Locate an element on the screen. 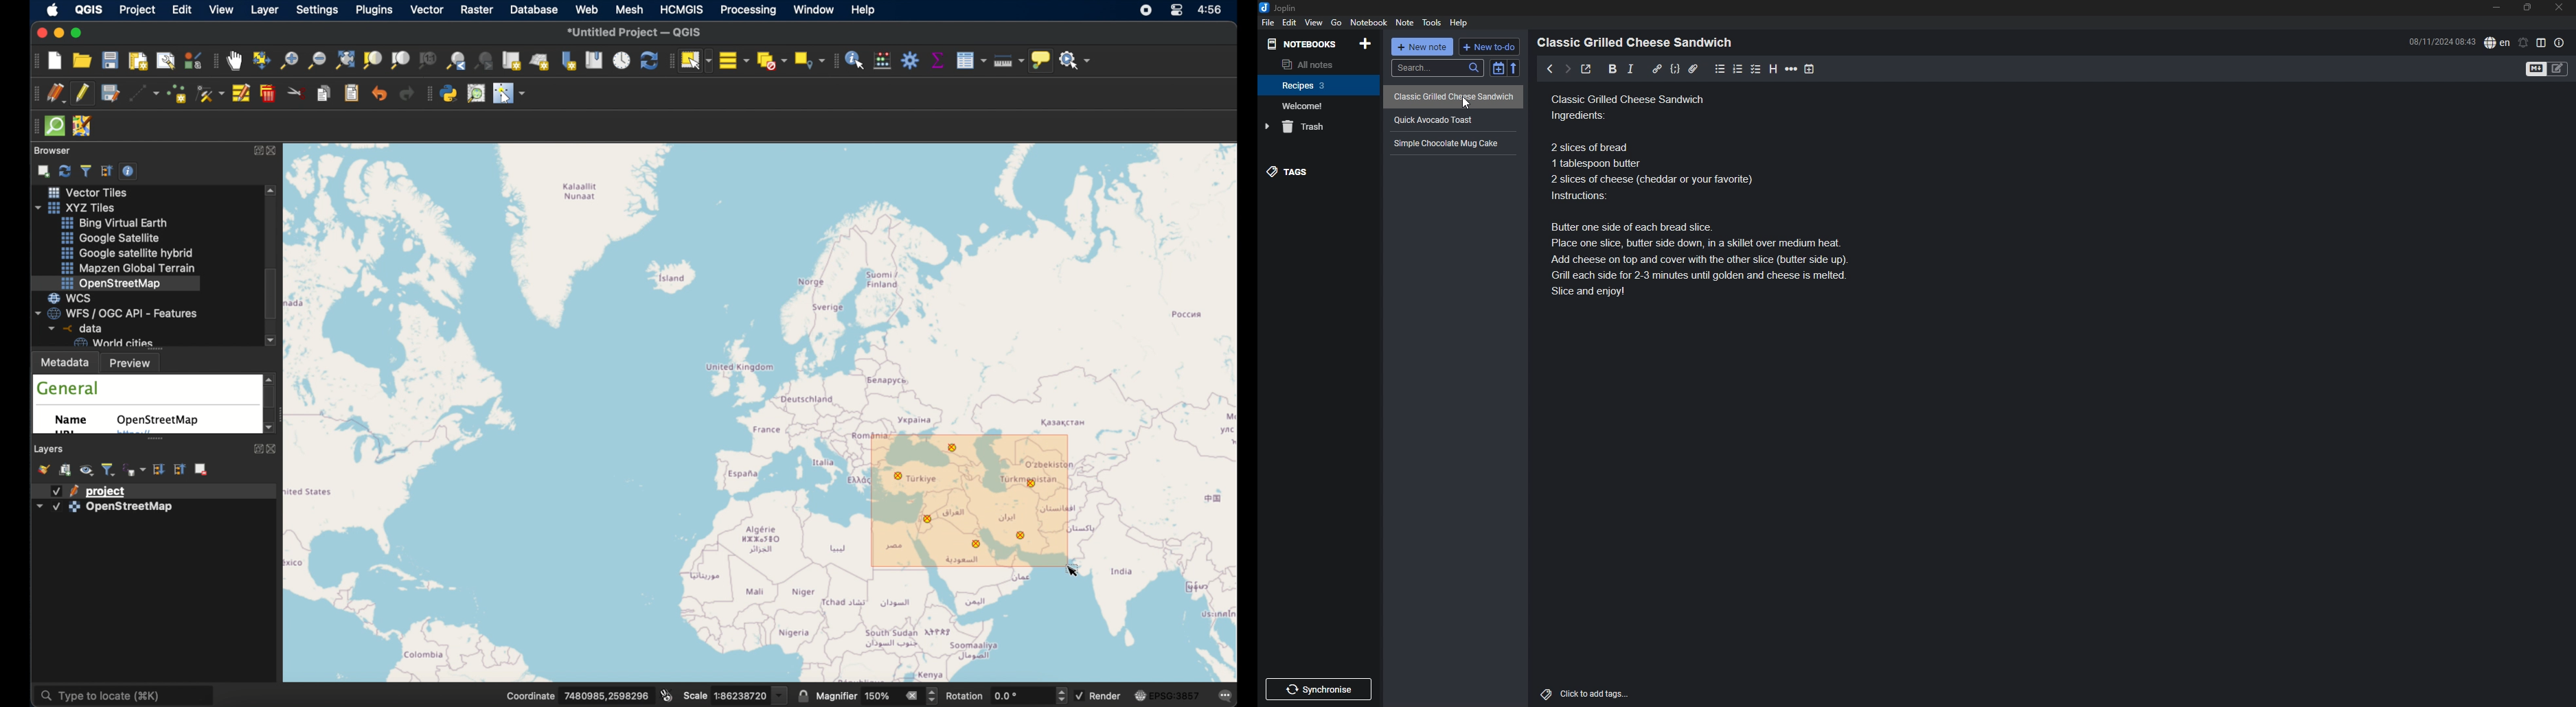 The image size is (2576, 728). statistical summary is located at coordinates (937, 60).